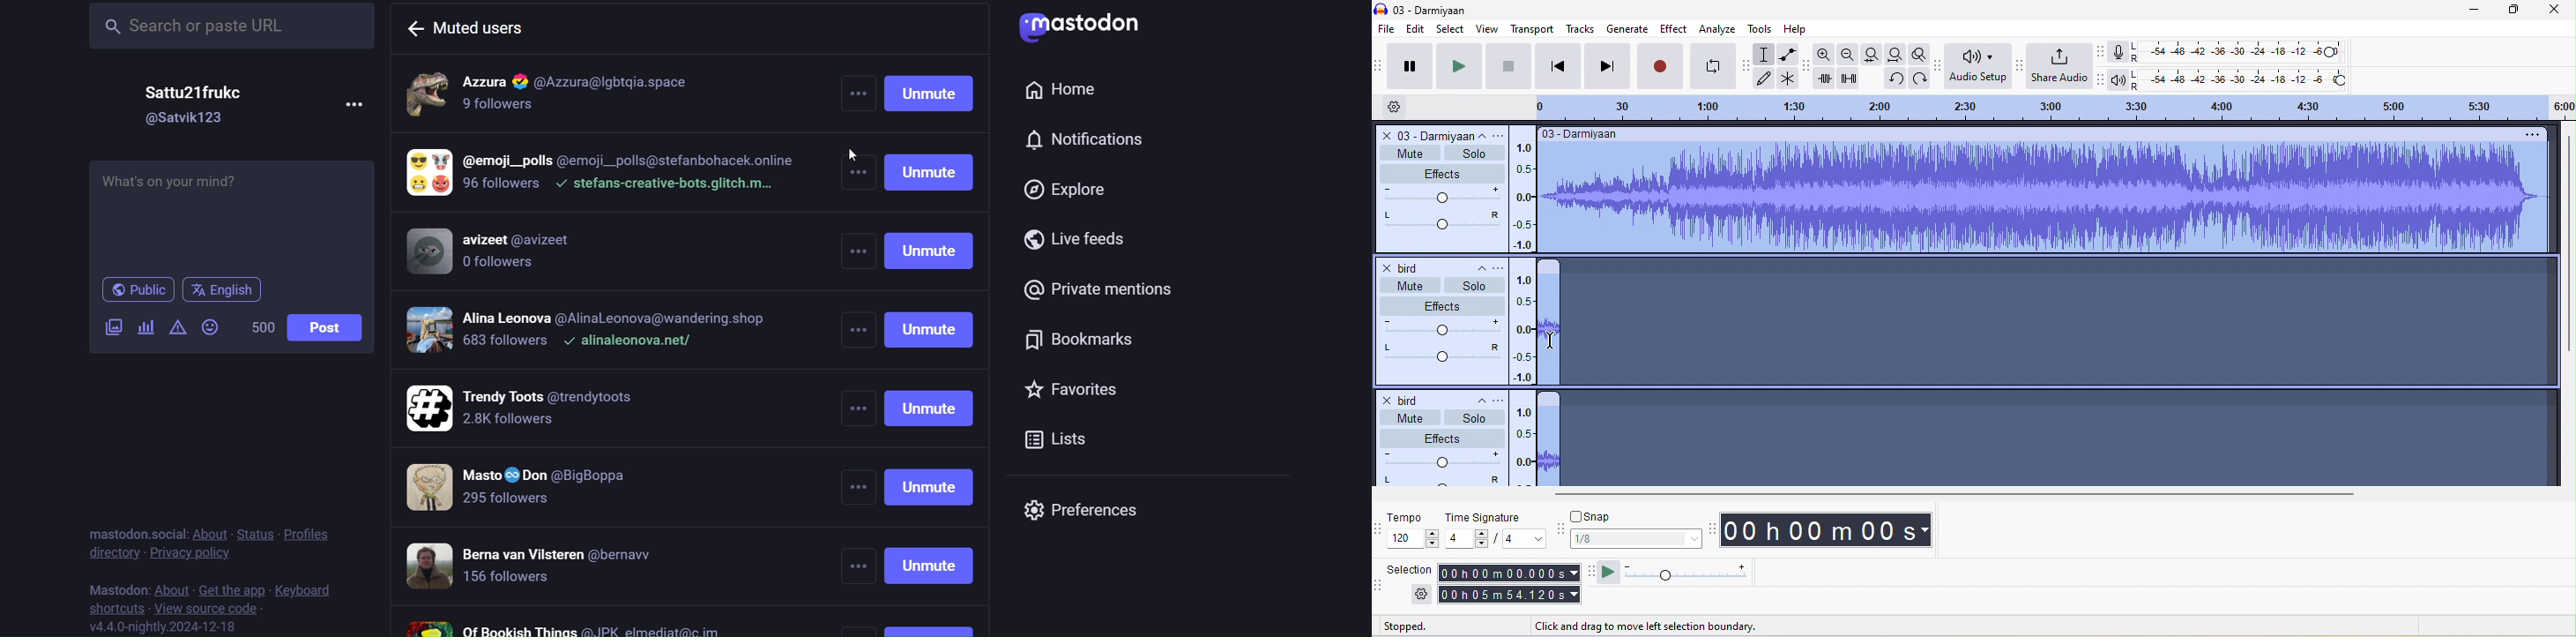 The width and height of the screenshot is (2576, 644). Describe the element at coordinates (1416, 596) in the screenshot. I see `settings` at that location.